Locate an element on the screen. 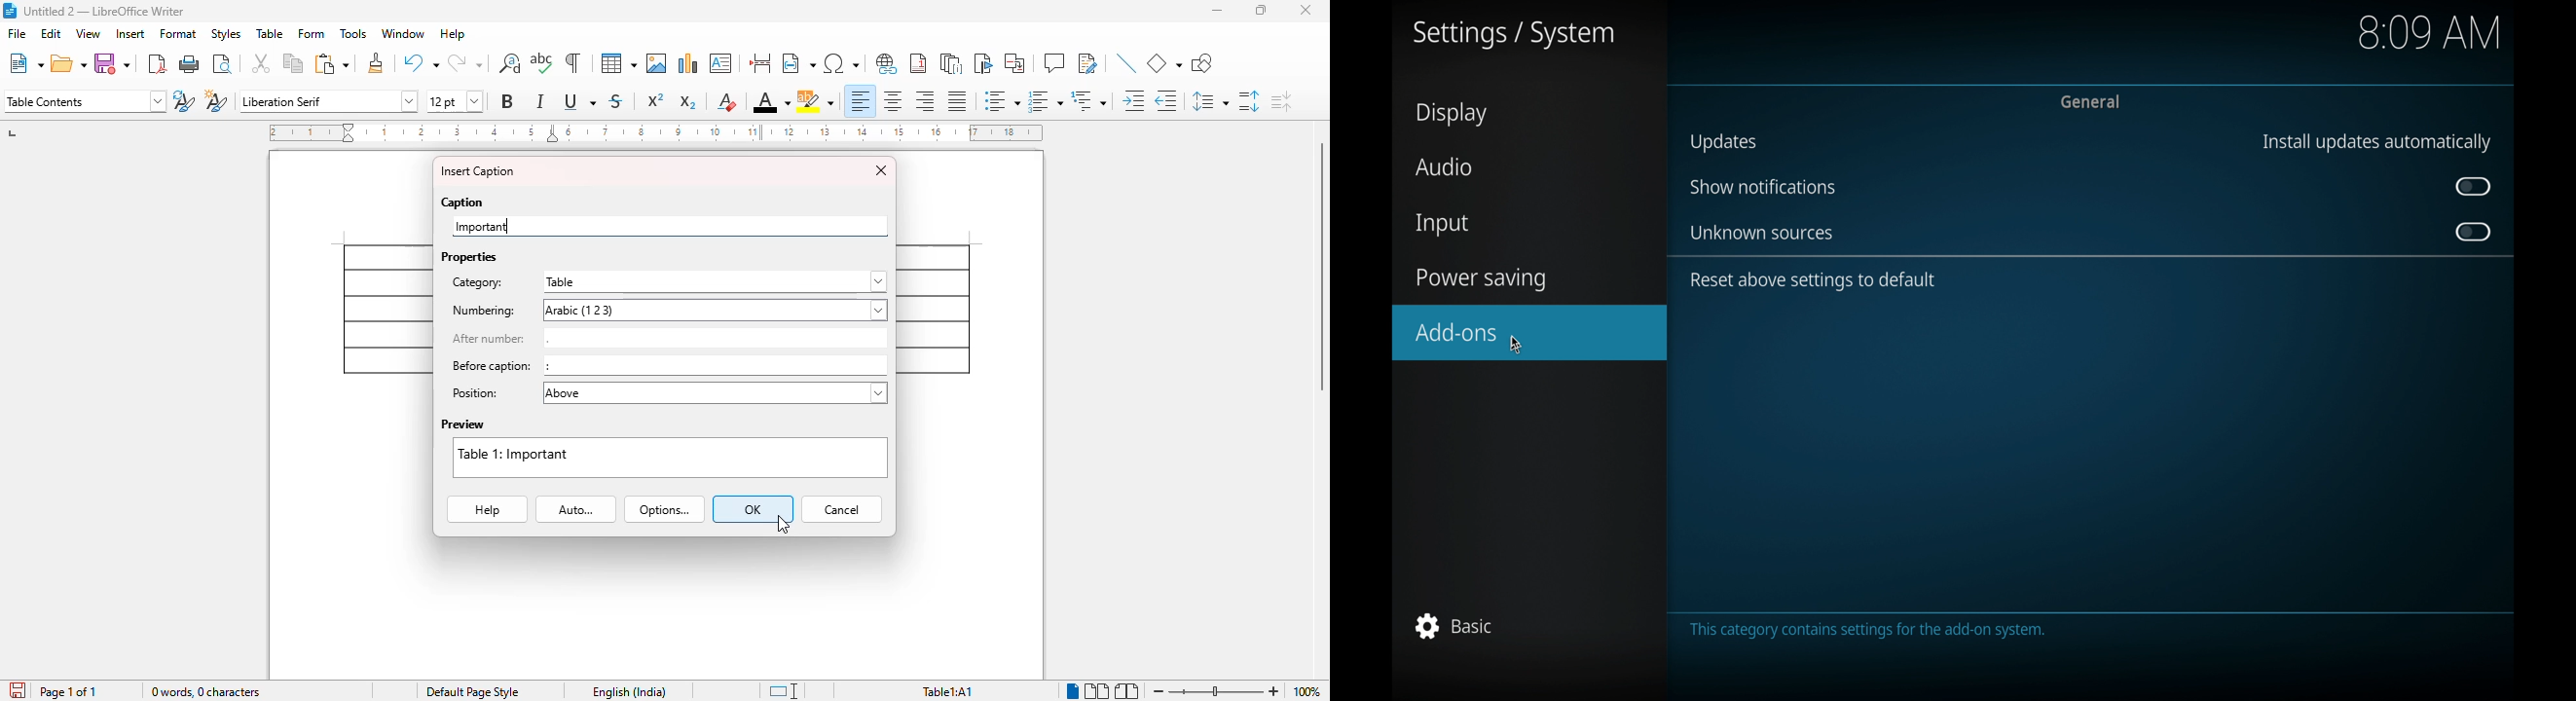 The image size is (2576, 728). window is located at coordinates (403, 33).